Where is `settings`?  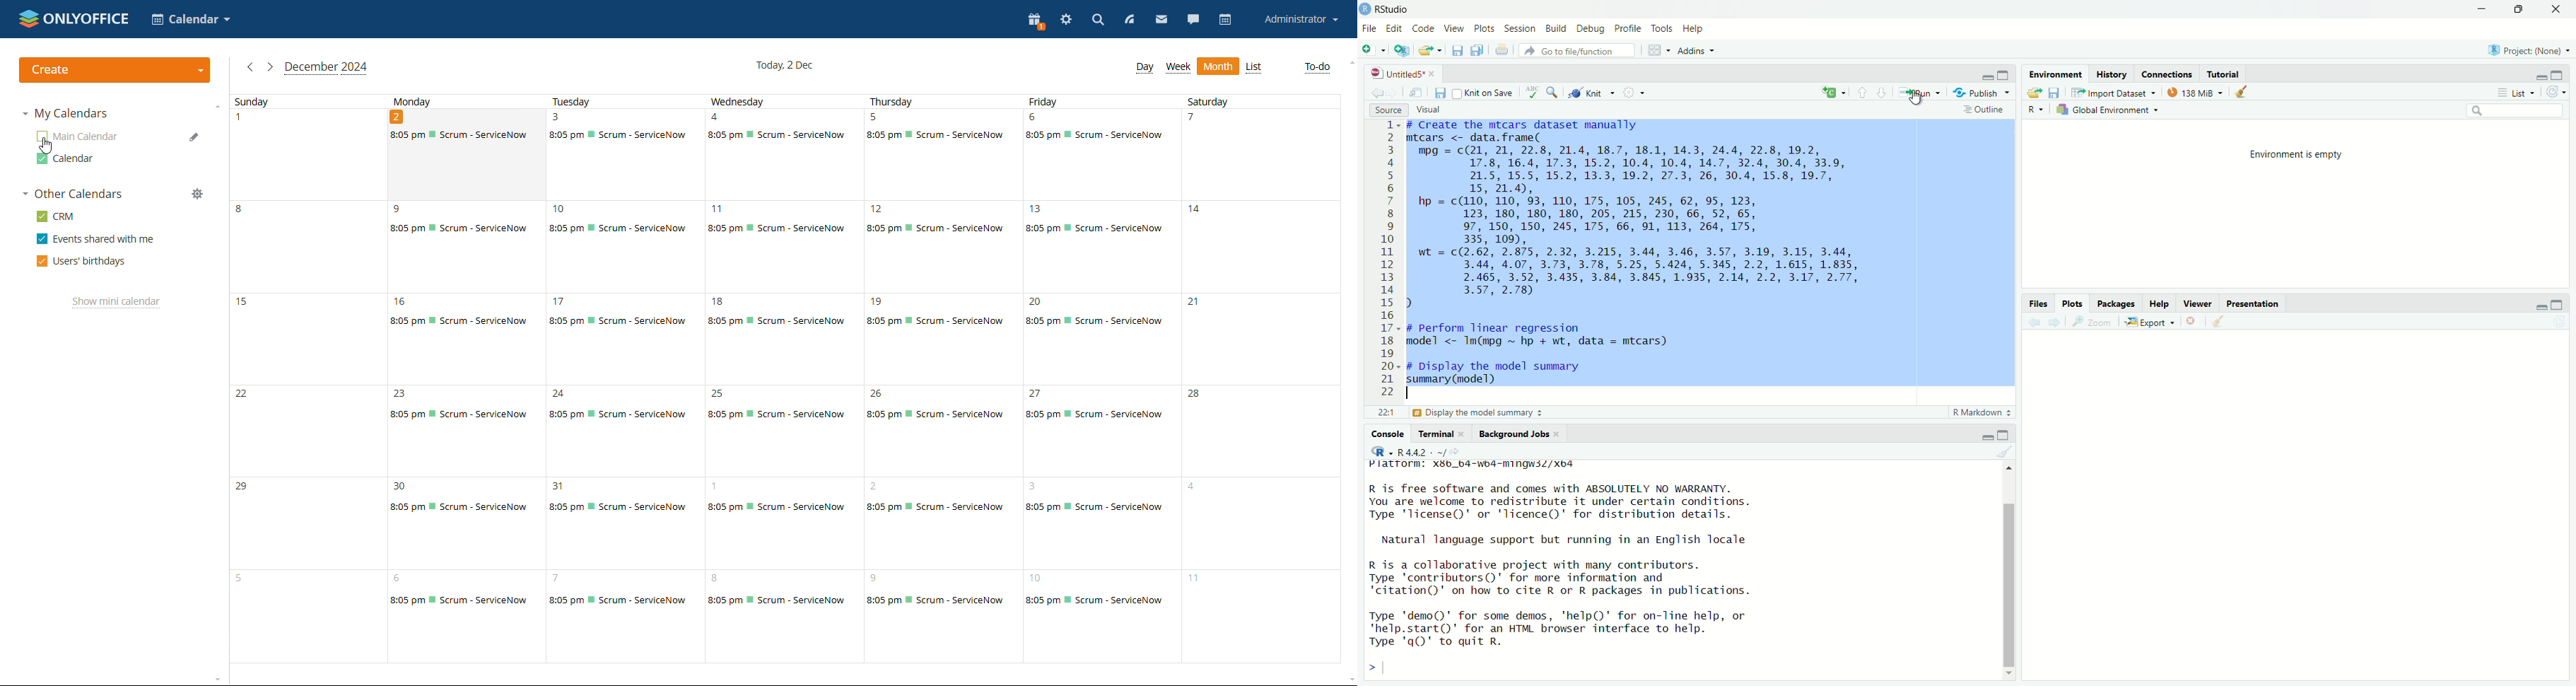 settings is located at coordinates (1633, 91).